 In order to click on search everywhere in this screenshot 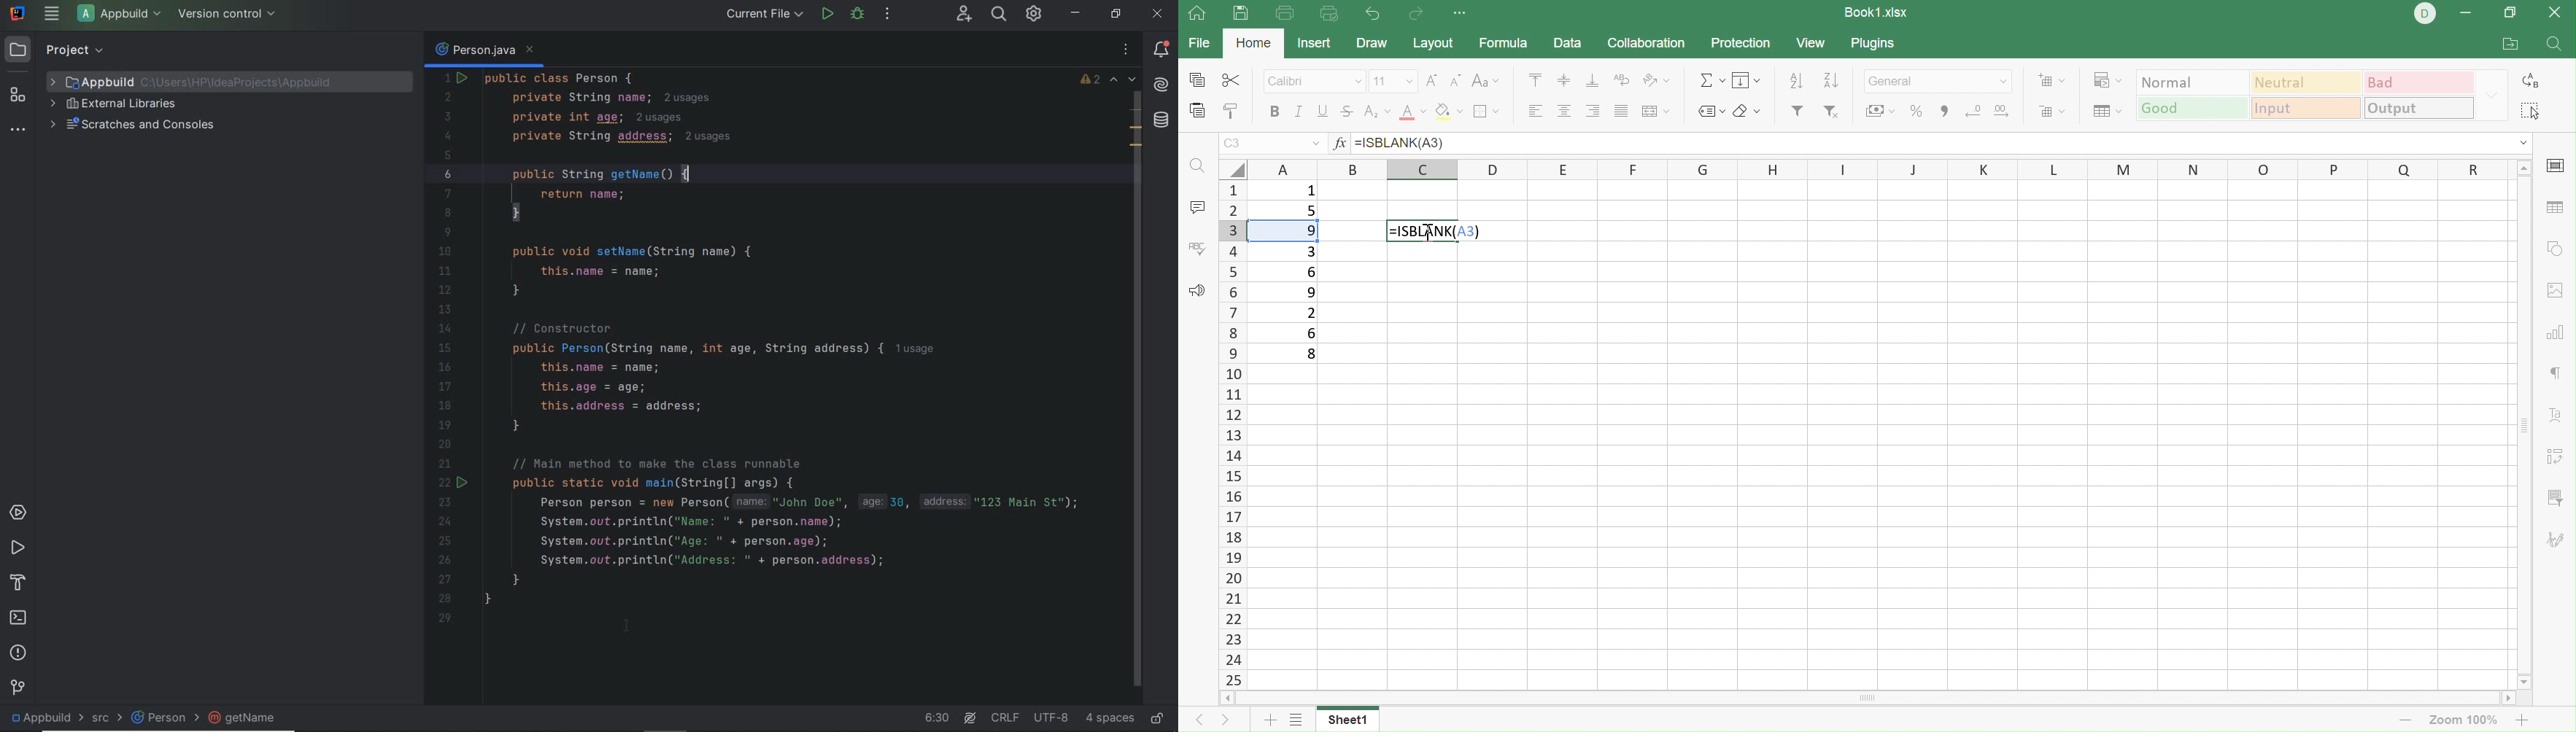, I will do `click(1000, 15)`.